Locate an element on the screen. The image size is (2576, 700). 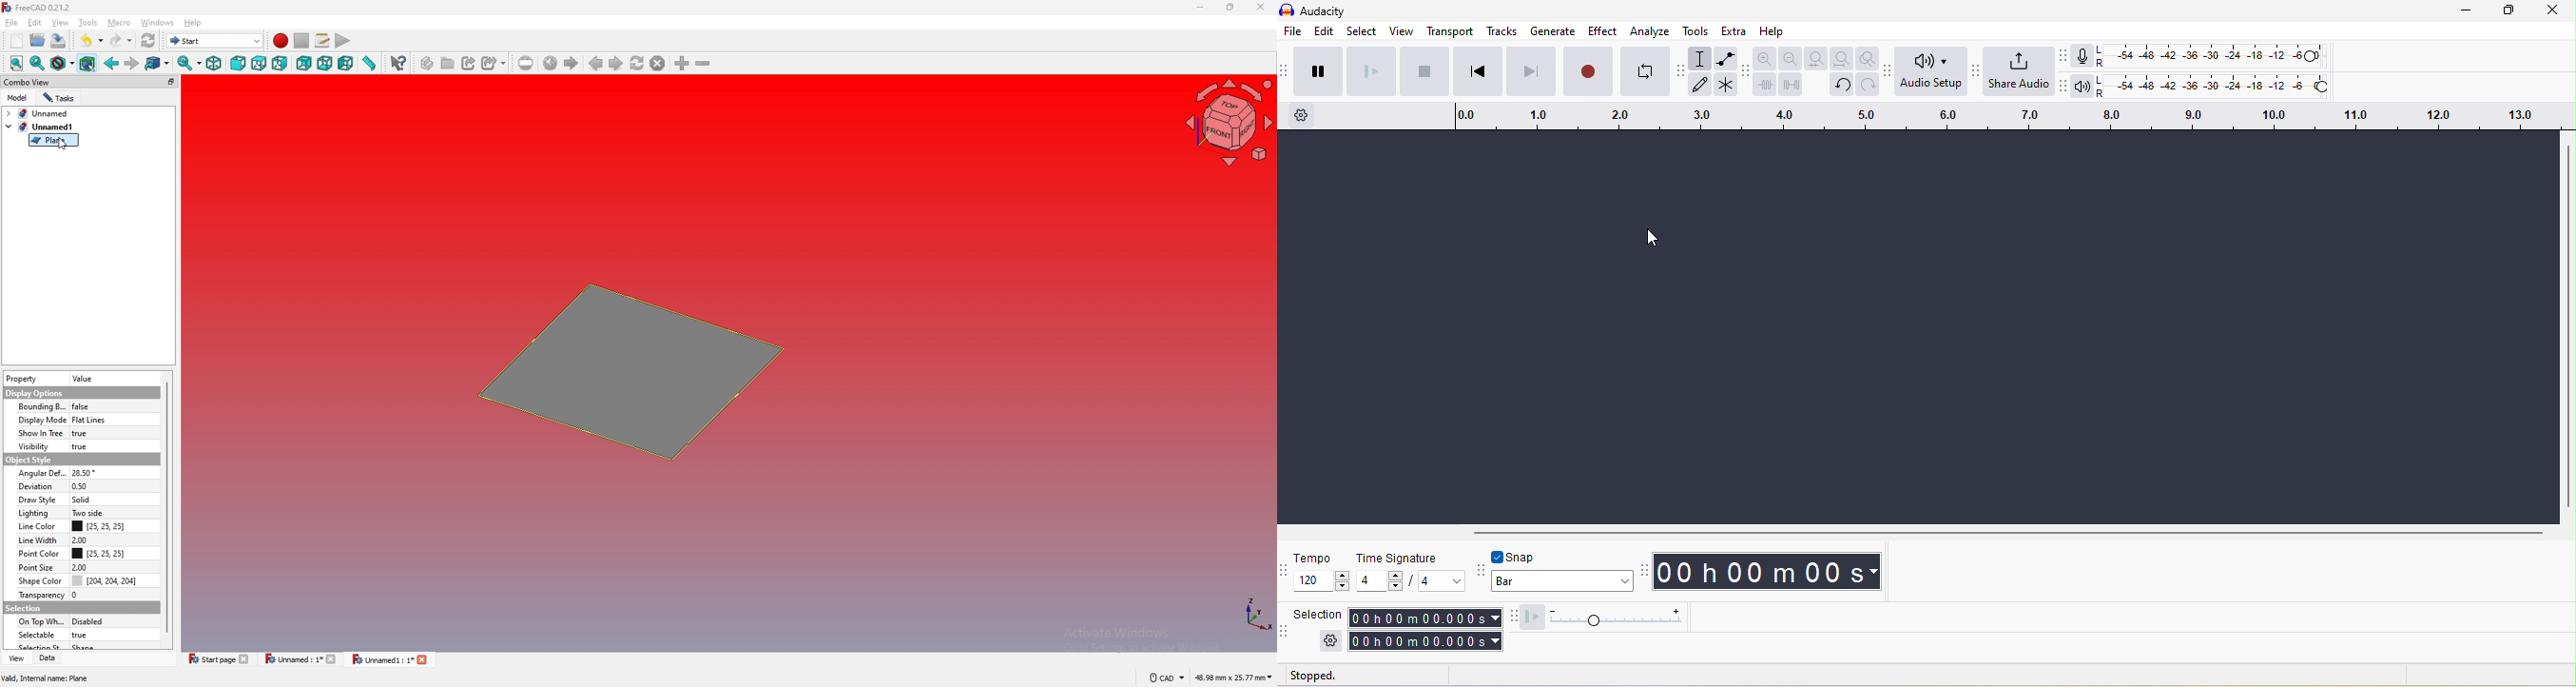
audio setup is located at coordinates (1932, 70).